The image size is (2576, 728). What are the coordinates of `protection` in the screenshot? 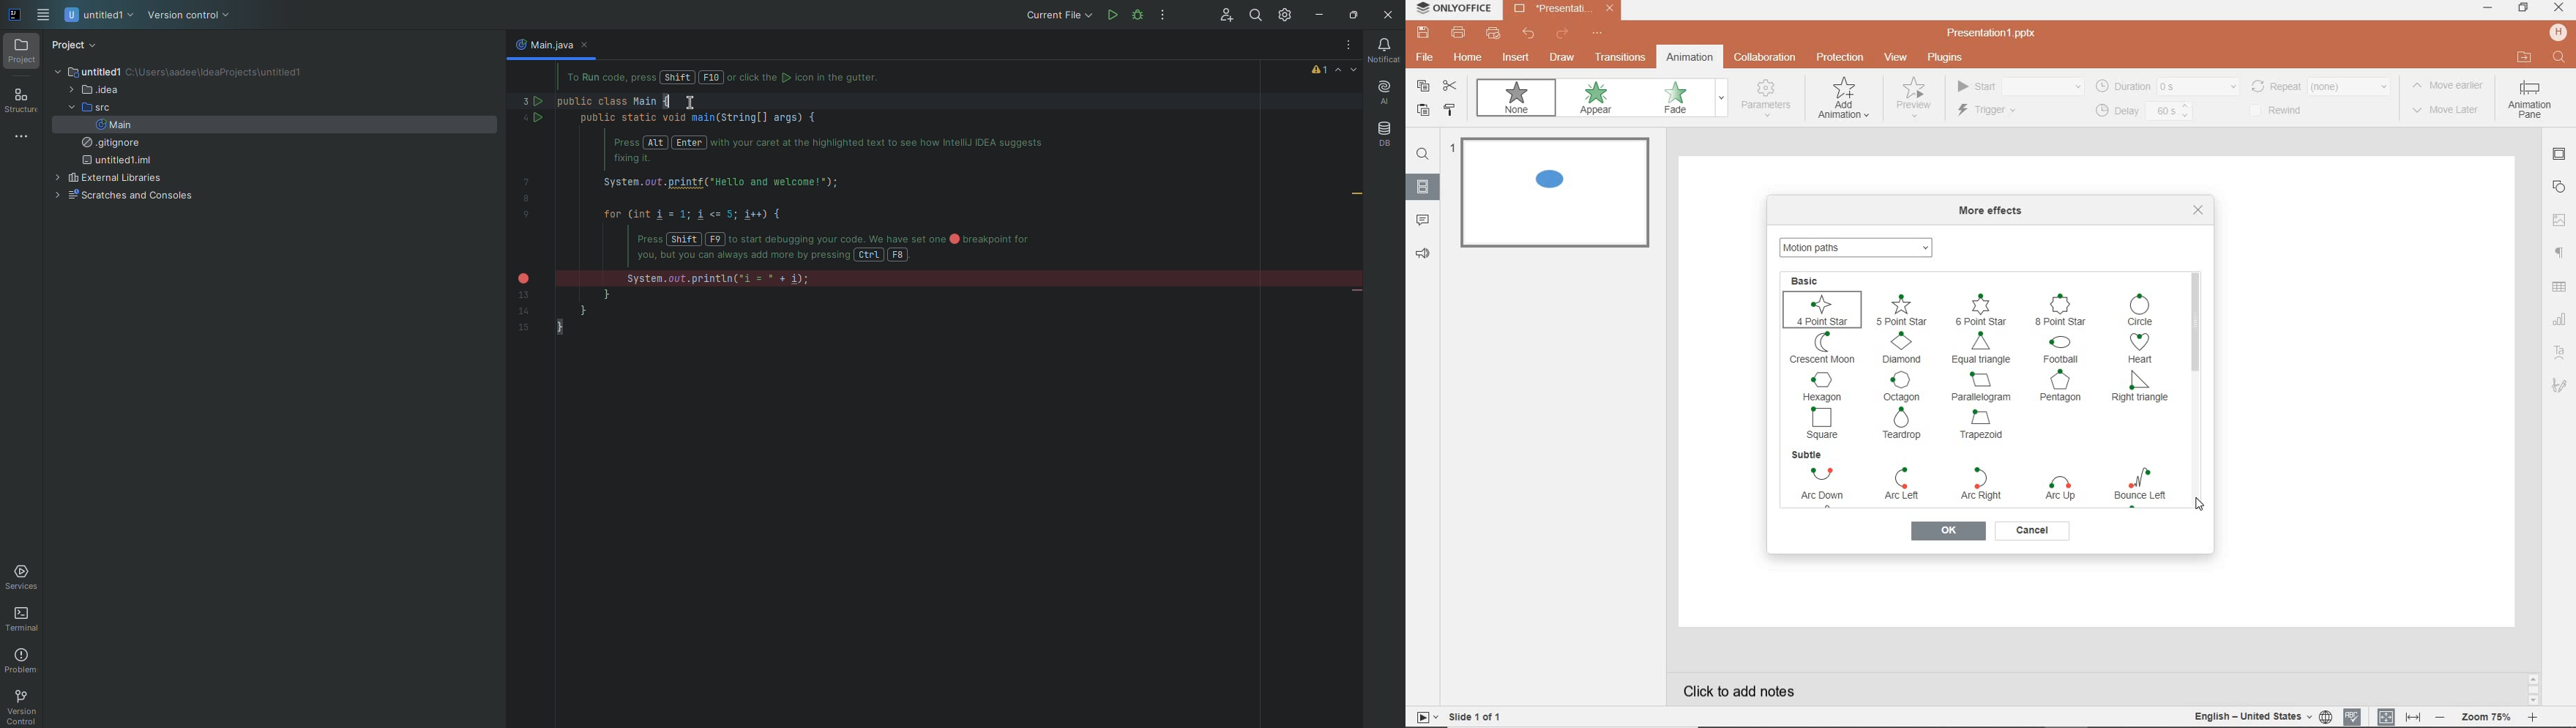 It's located at (1839, 56).